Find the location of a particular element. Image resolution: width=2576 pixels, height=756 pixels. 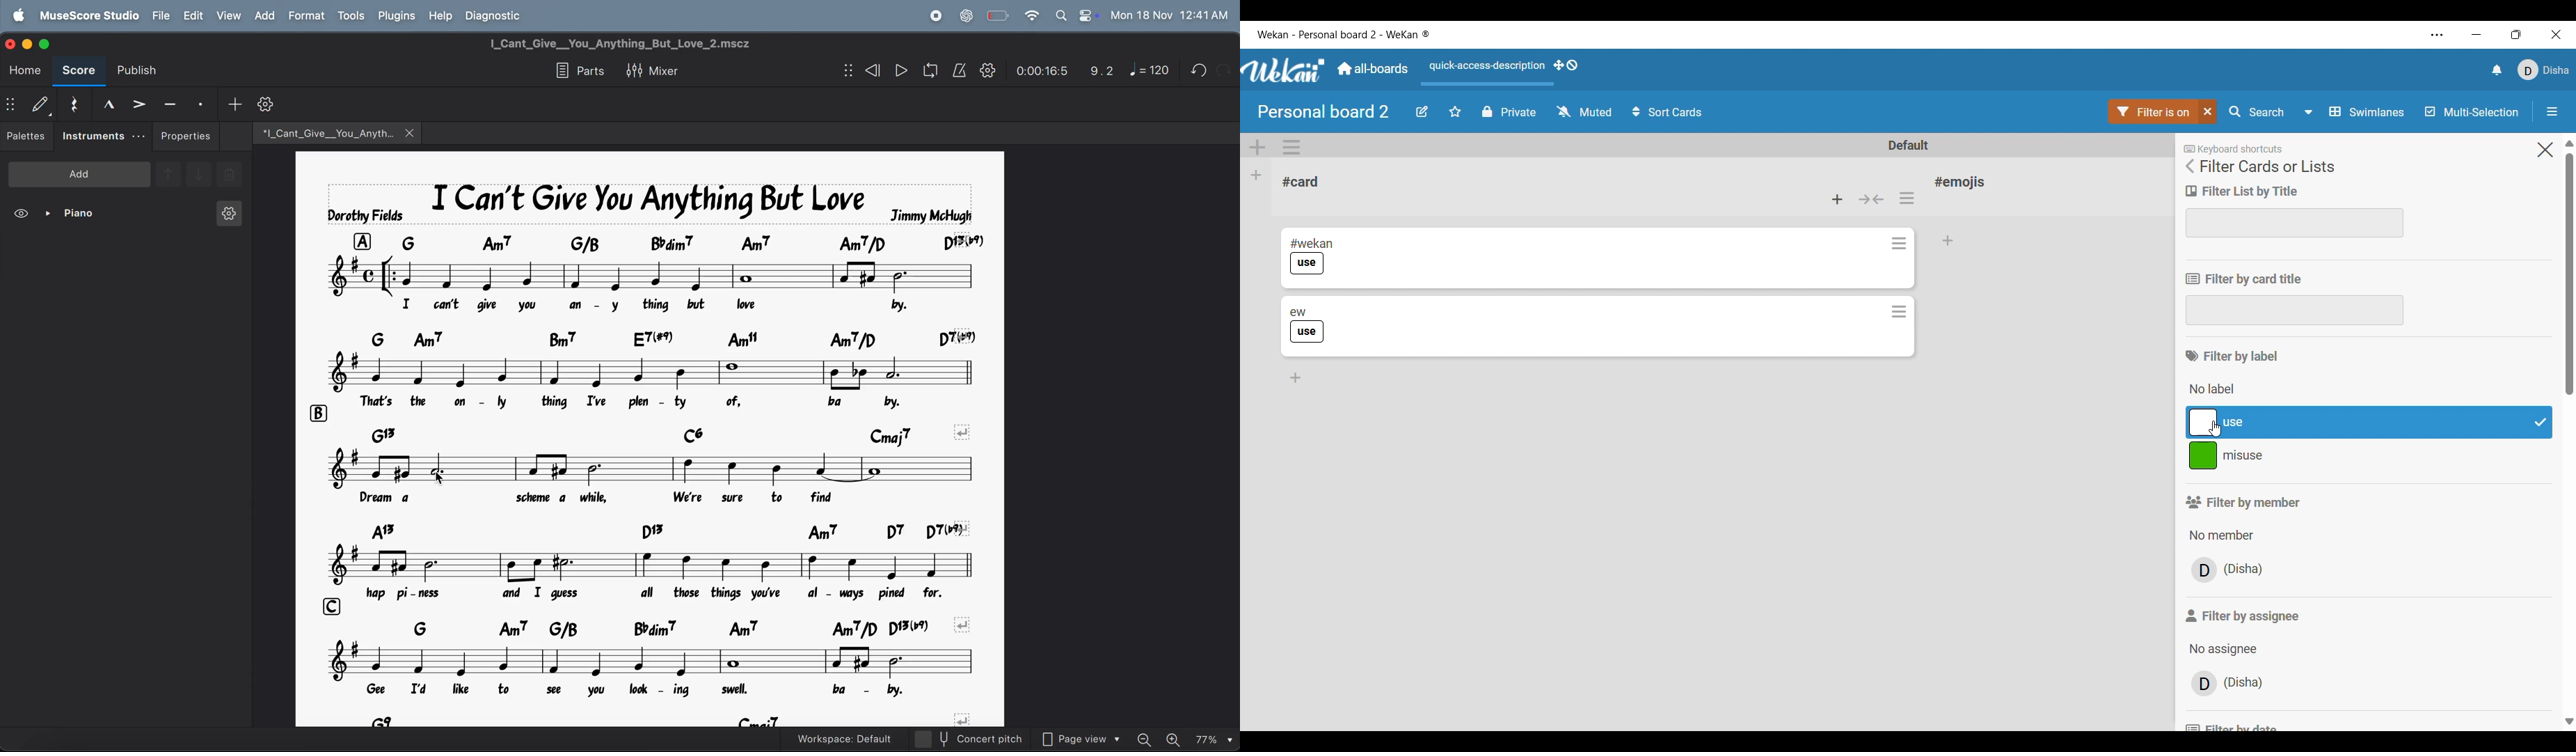

Section title is located at coordinates (2244, 616).